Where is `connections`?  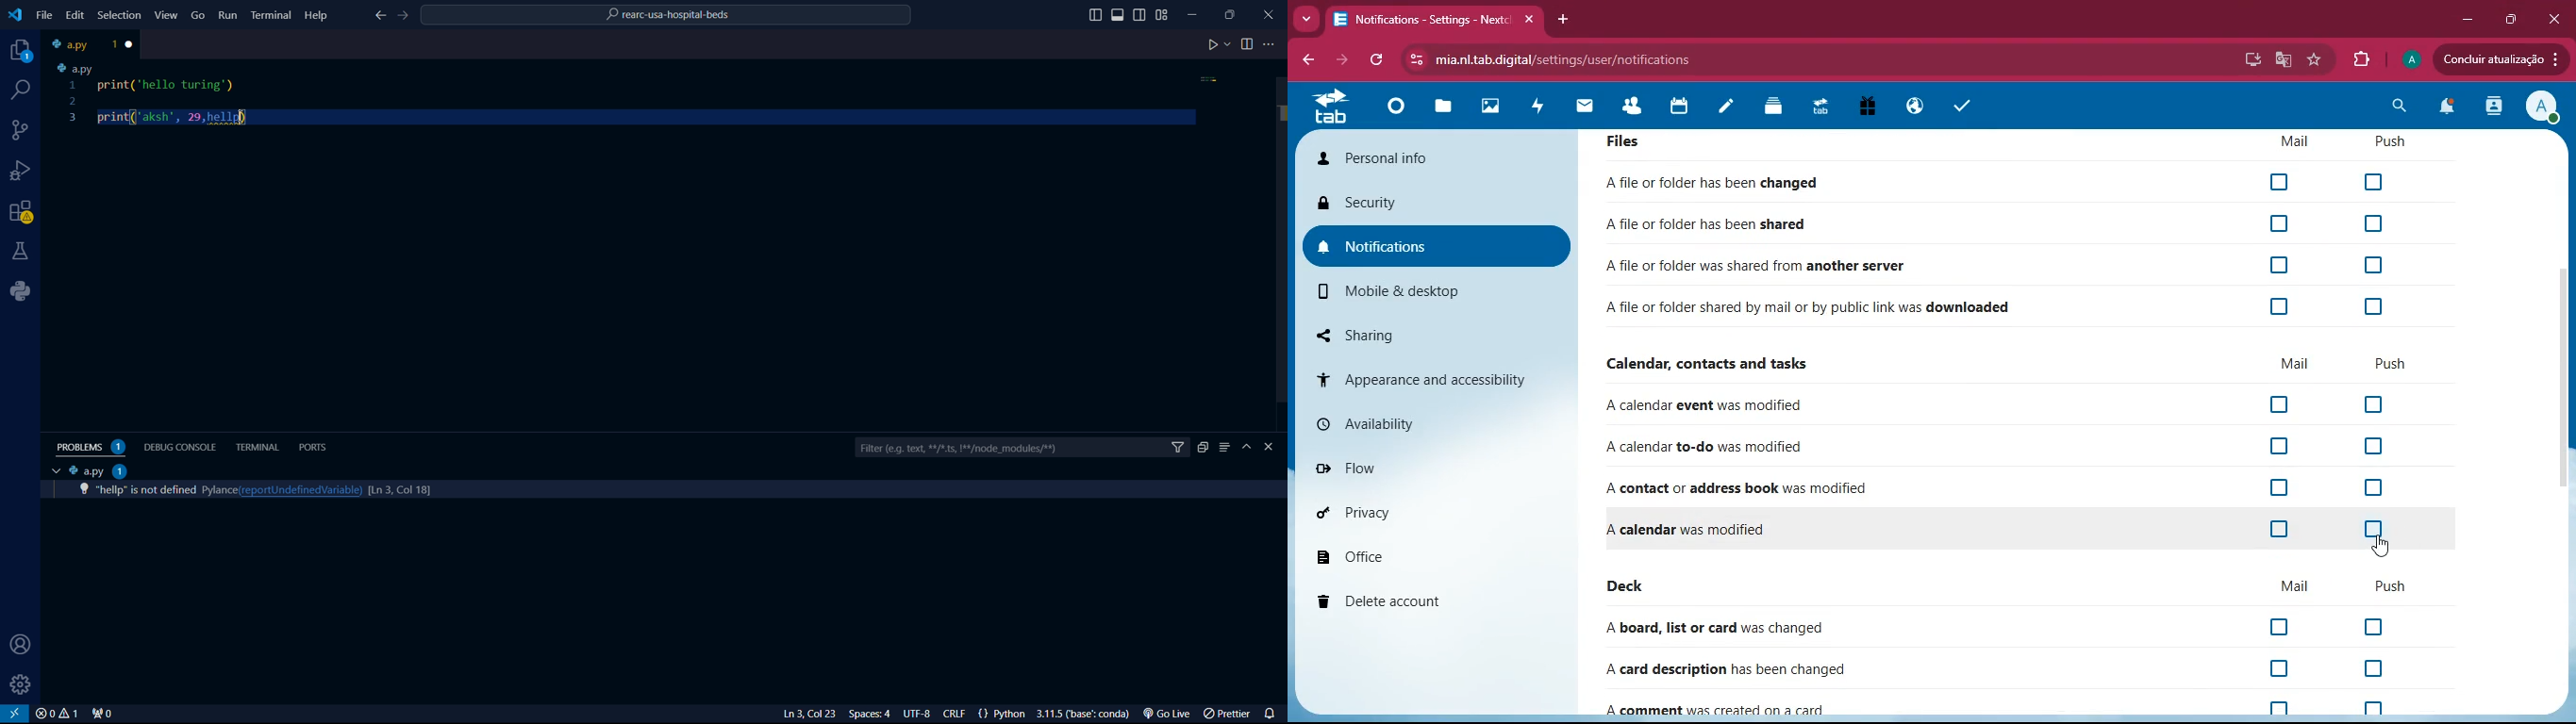 connections is located at coordinates (21, 130).